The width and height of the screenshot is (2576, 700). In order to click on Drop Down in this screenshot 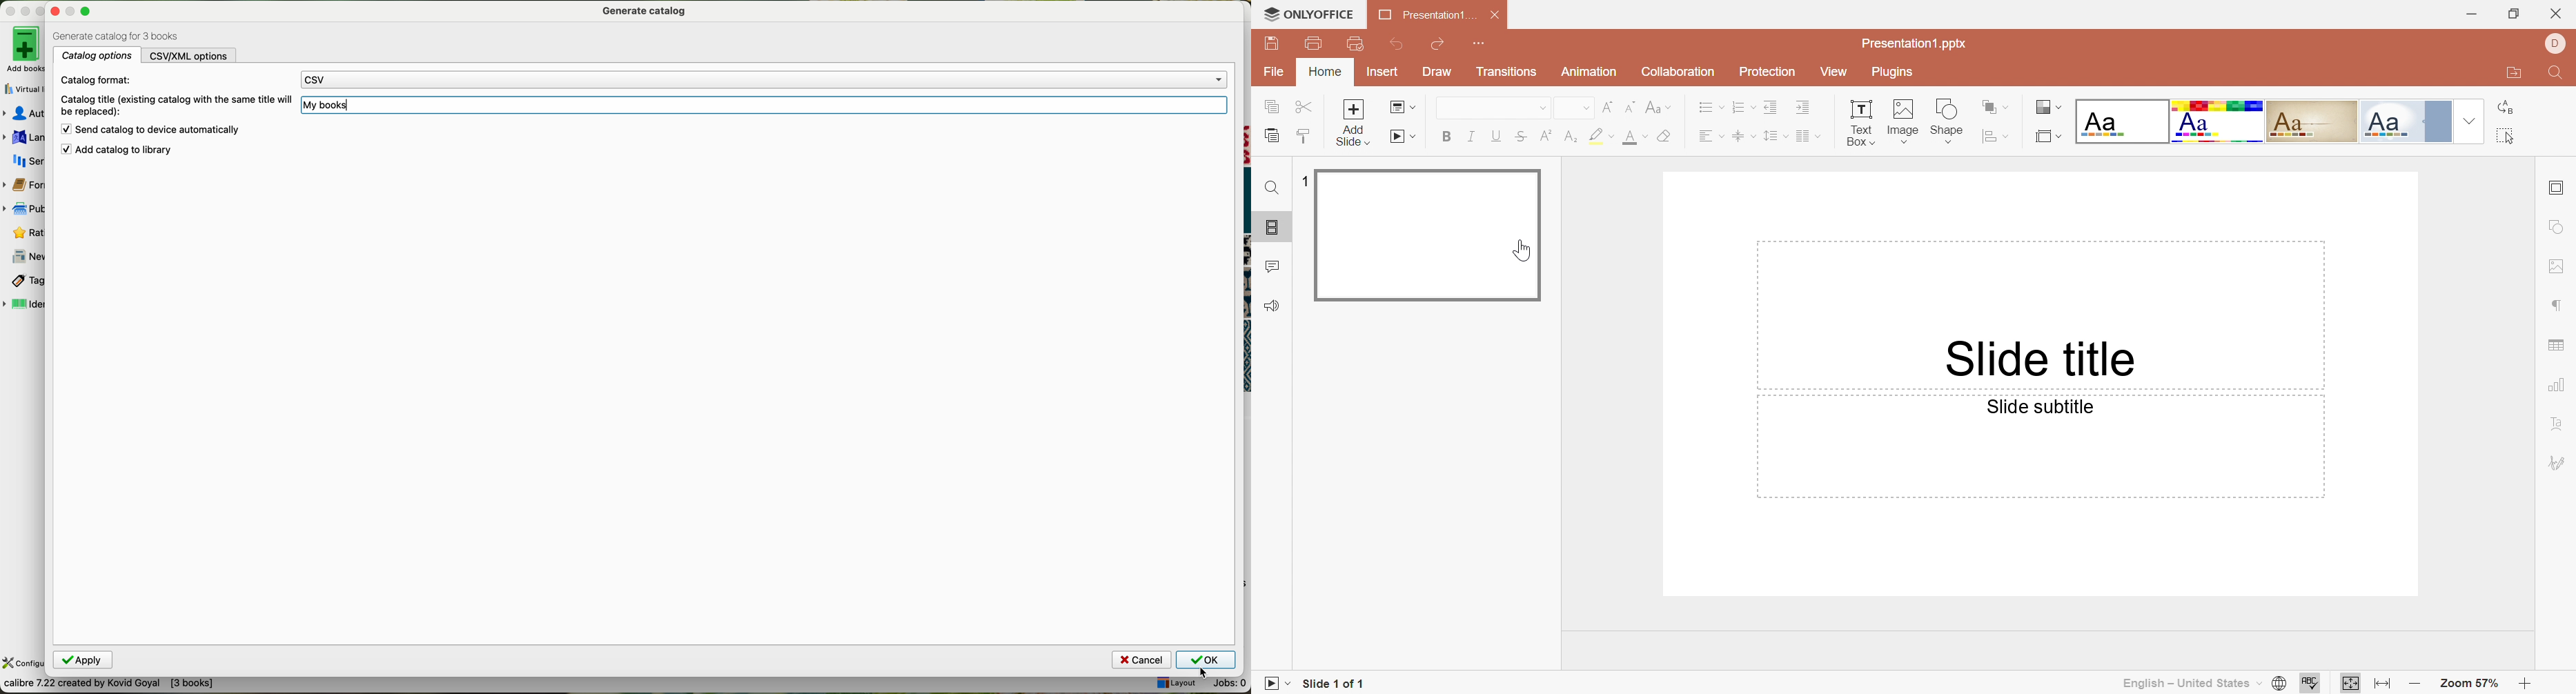, I will do `click(1613, 137)`.